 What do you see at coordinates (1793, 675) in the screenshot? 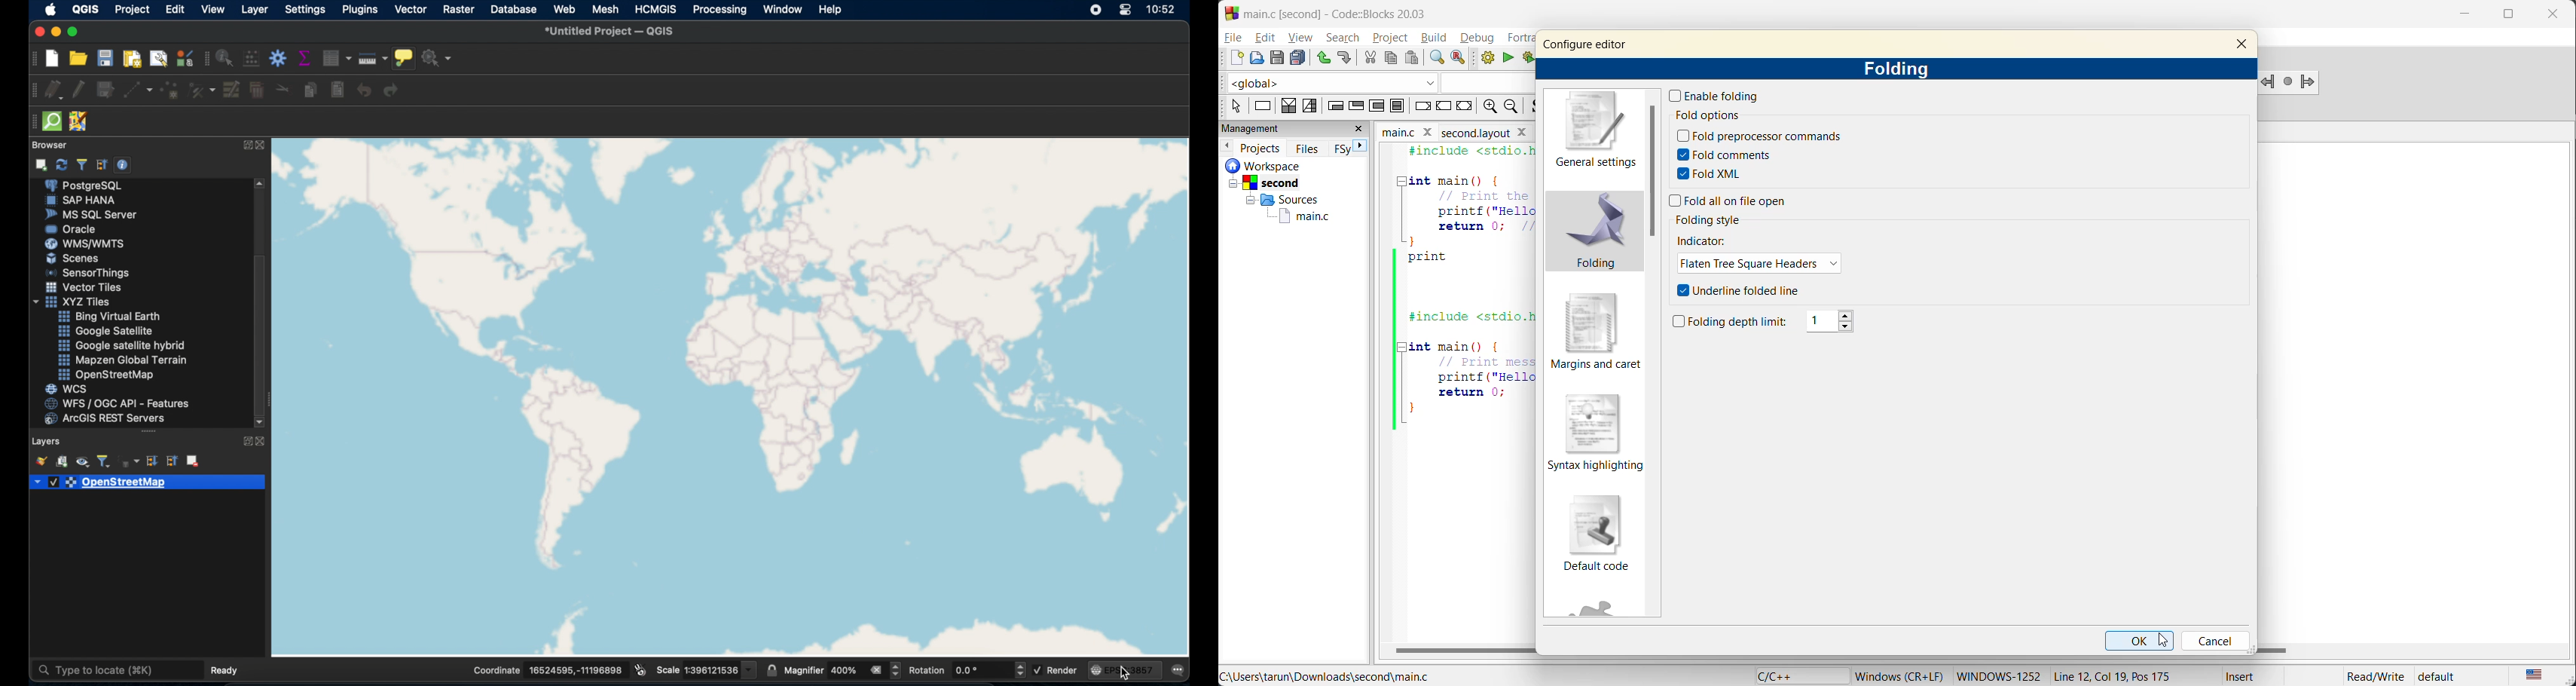
I see `language` at bounding box center [1793, 675].